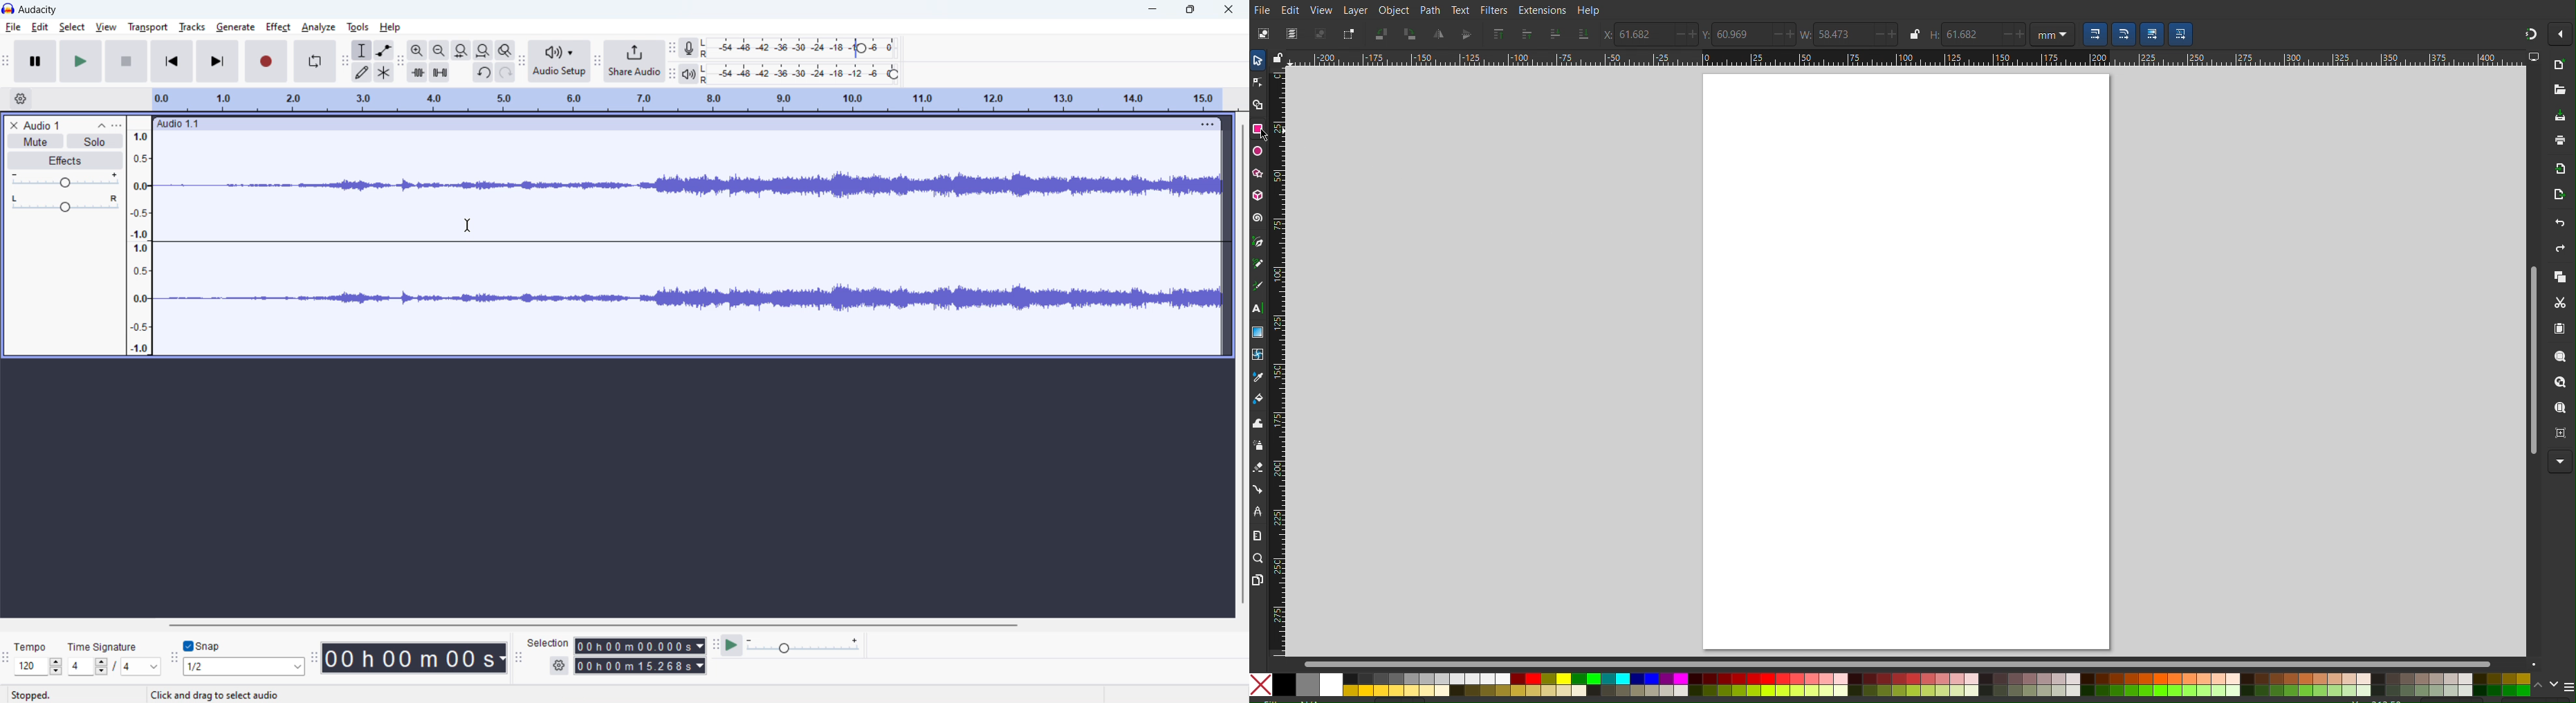 This screenshot has height=728, width=2576. What do you see at coordinates (1592, 9) in the screenshot?
I see `Help` at bounding box center [1592, 9].